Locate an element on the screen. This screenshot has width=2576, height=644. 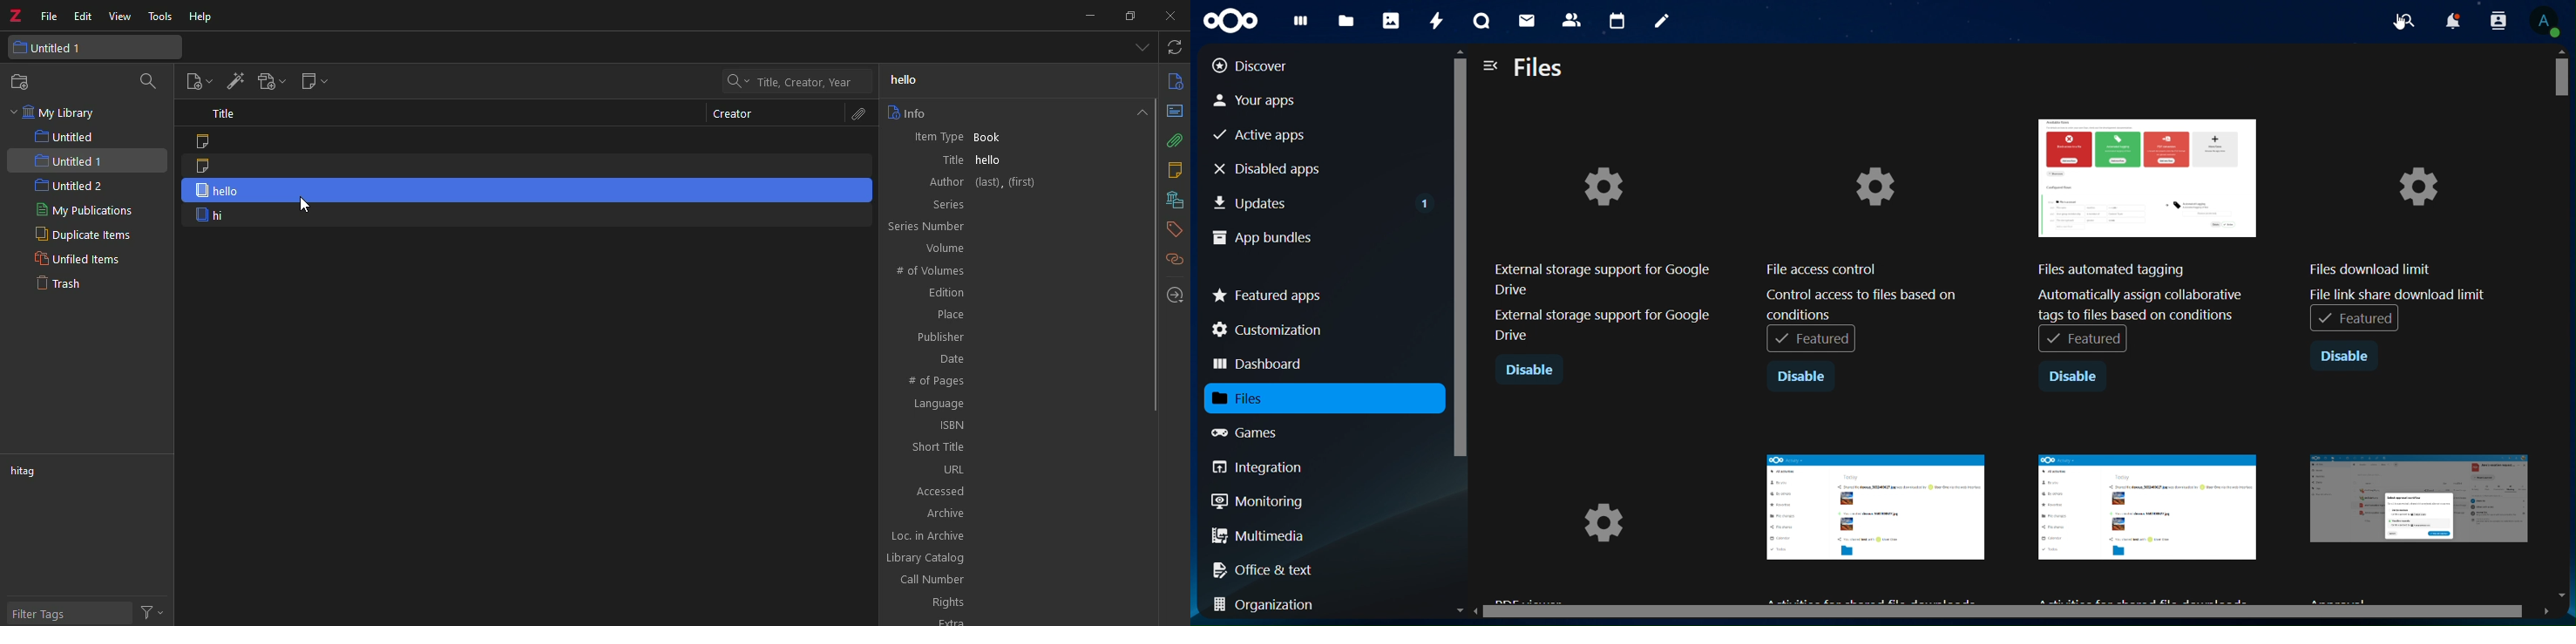
trash is located at coordinates (64, 283).